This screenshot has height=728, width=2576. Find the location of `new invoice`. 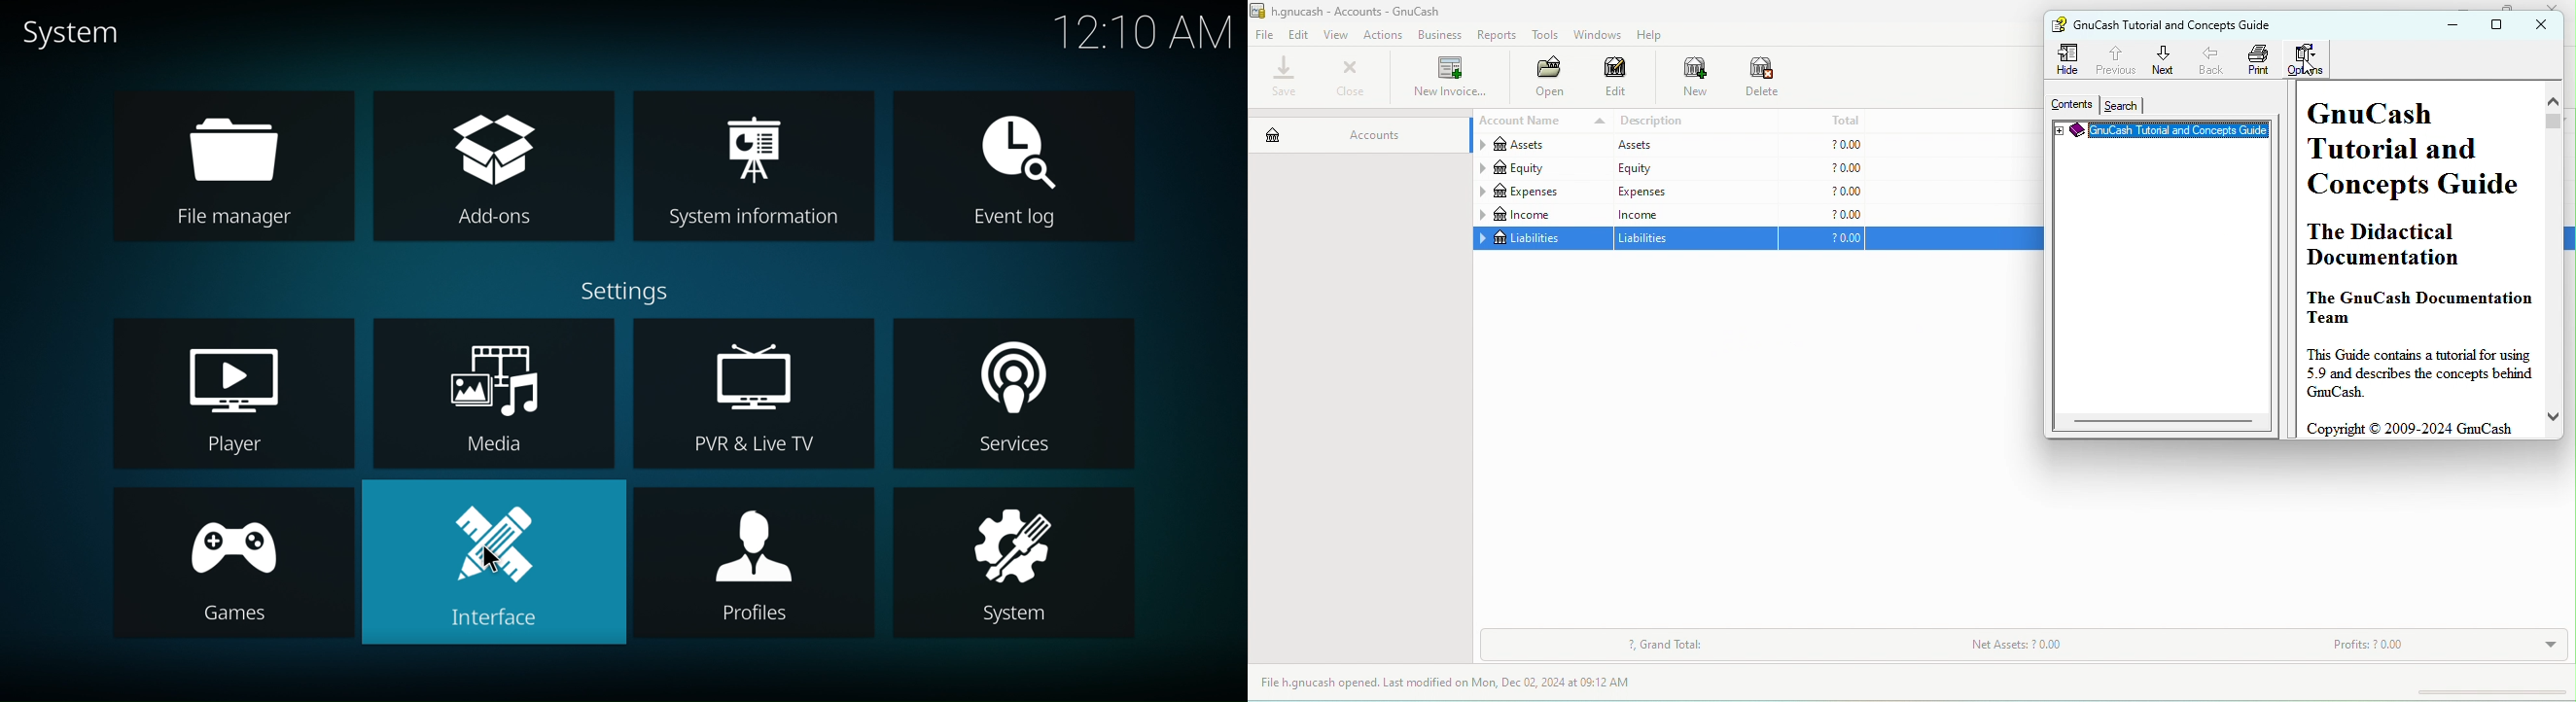

new invoice is located at coordinates (1448, 79).